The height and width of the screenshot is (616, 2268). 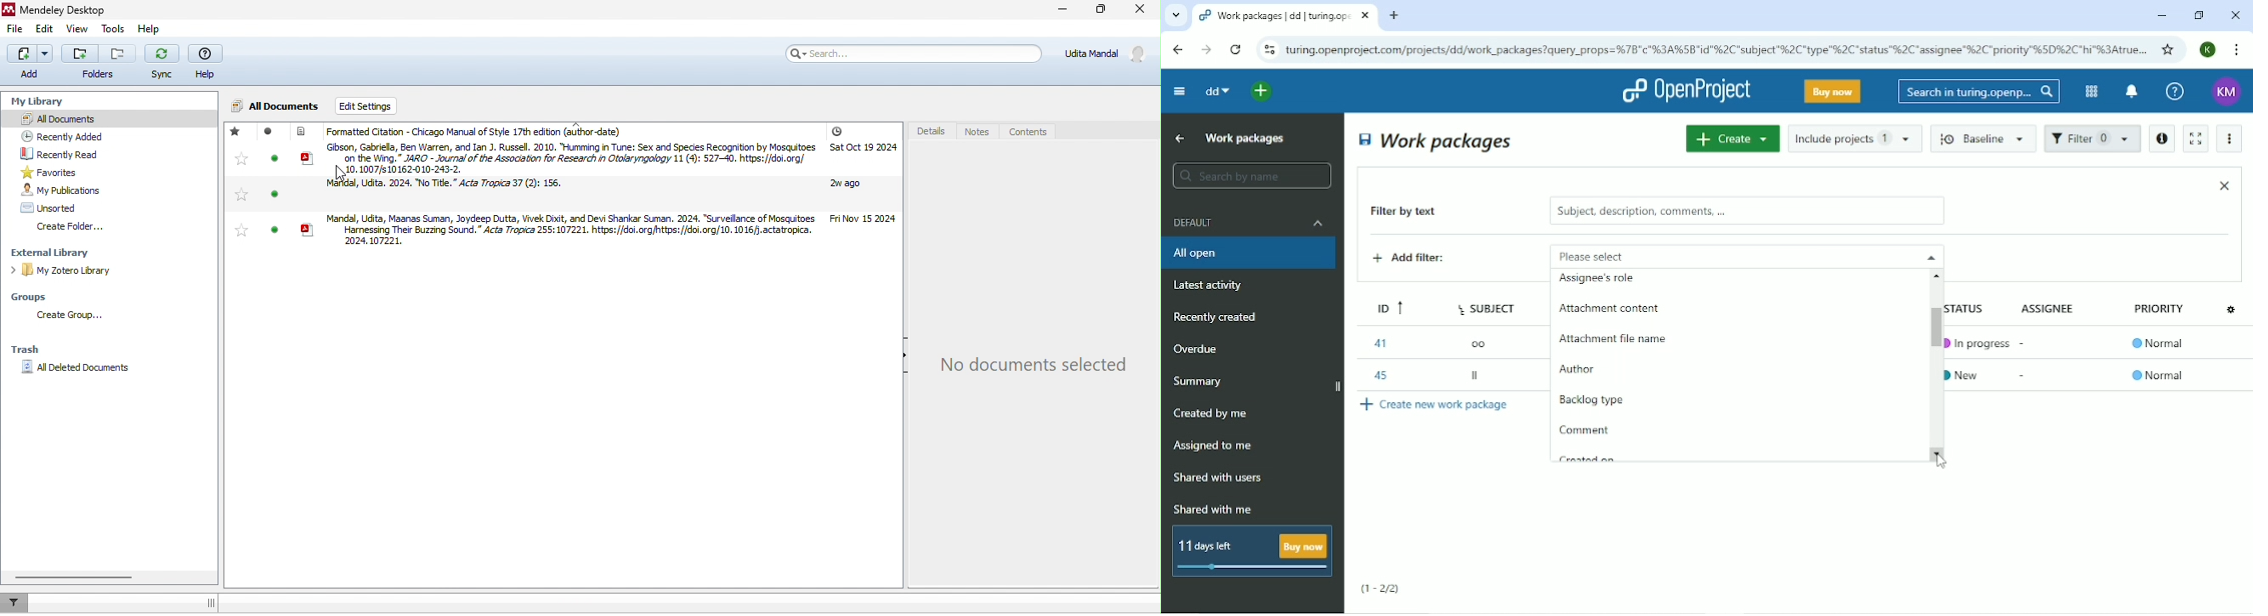 What do you see at coordinates (930, 133) in the screenshot?
I see `details` at bounding box center [930, 133].